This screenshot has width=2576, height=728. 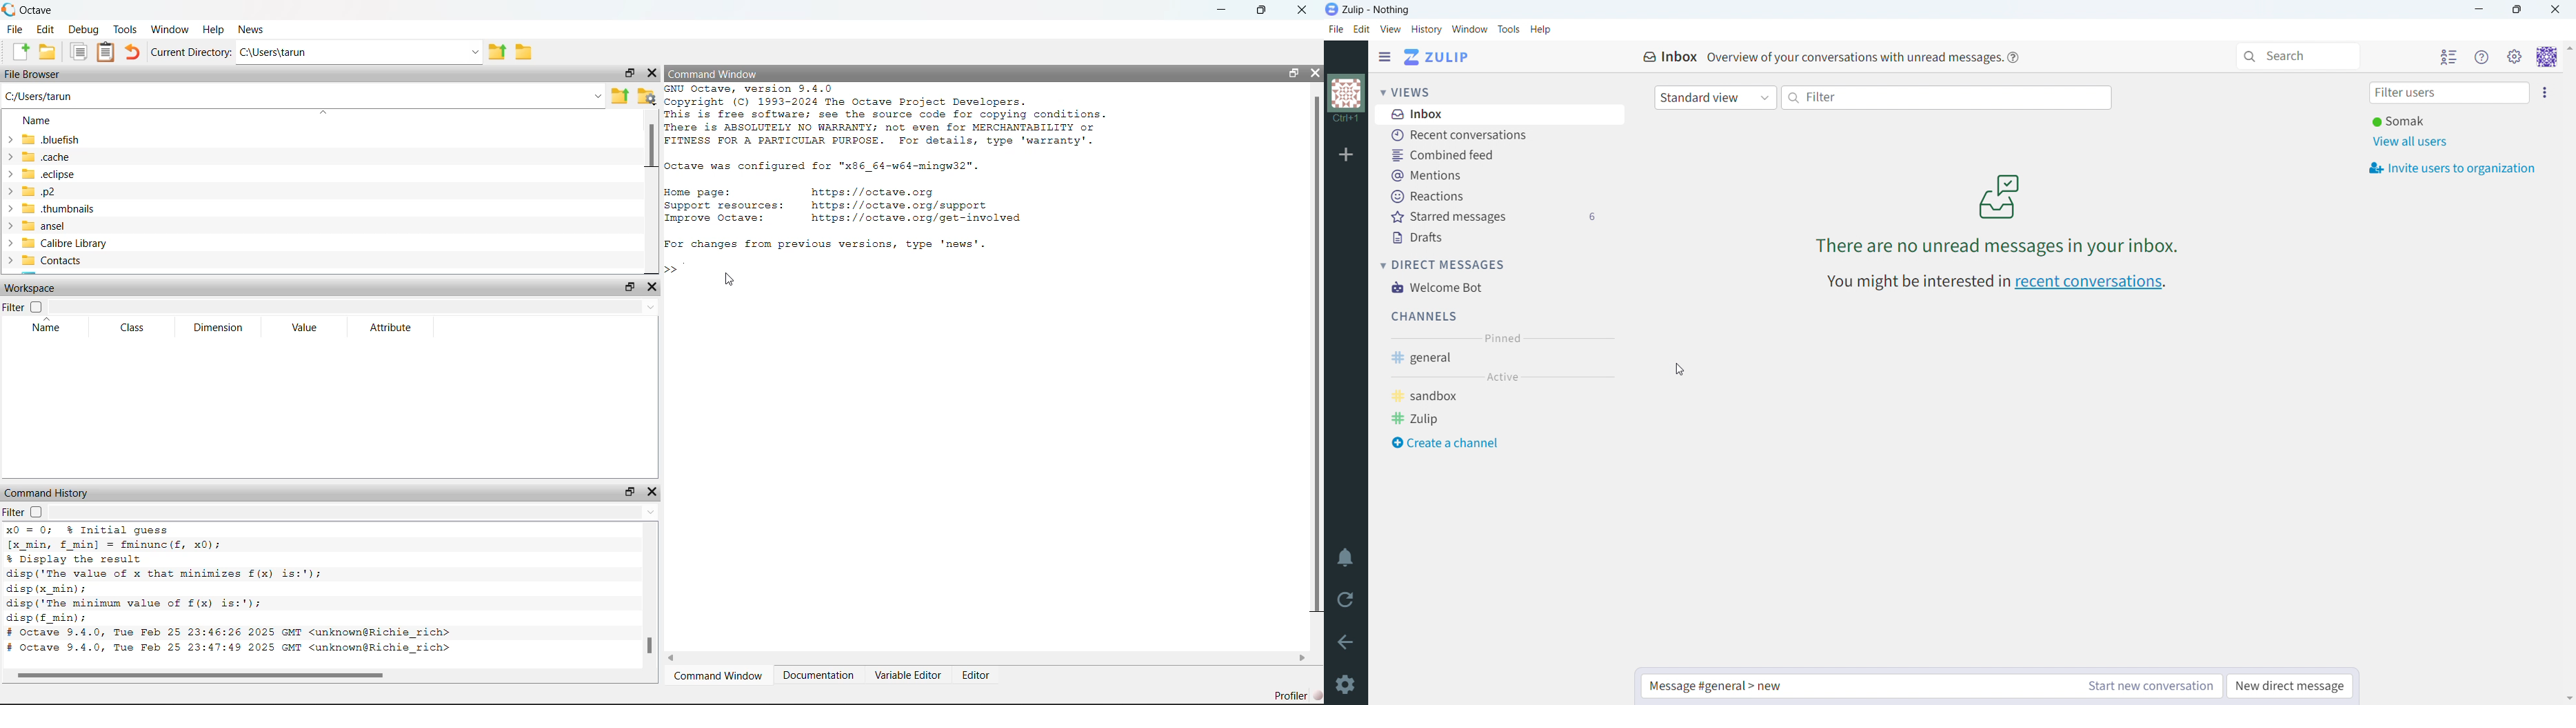 I want to click on history, so click(x=1426, y=29).